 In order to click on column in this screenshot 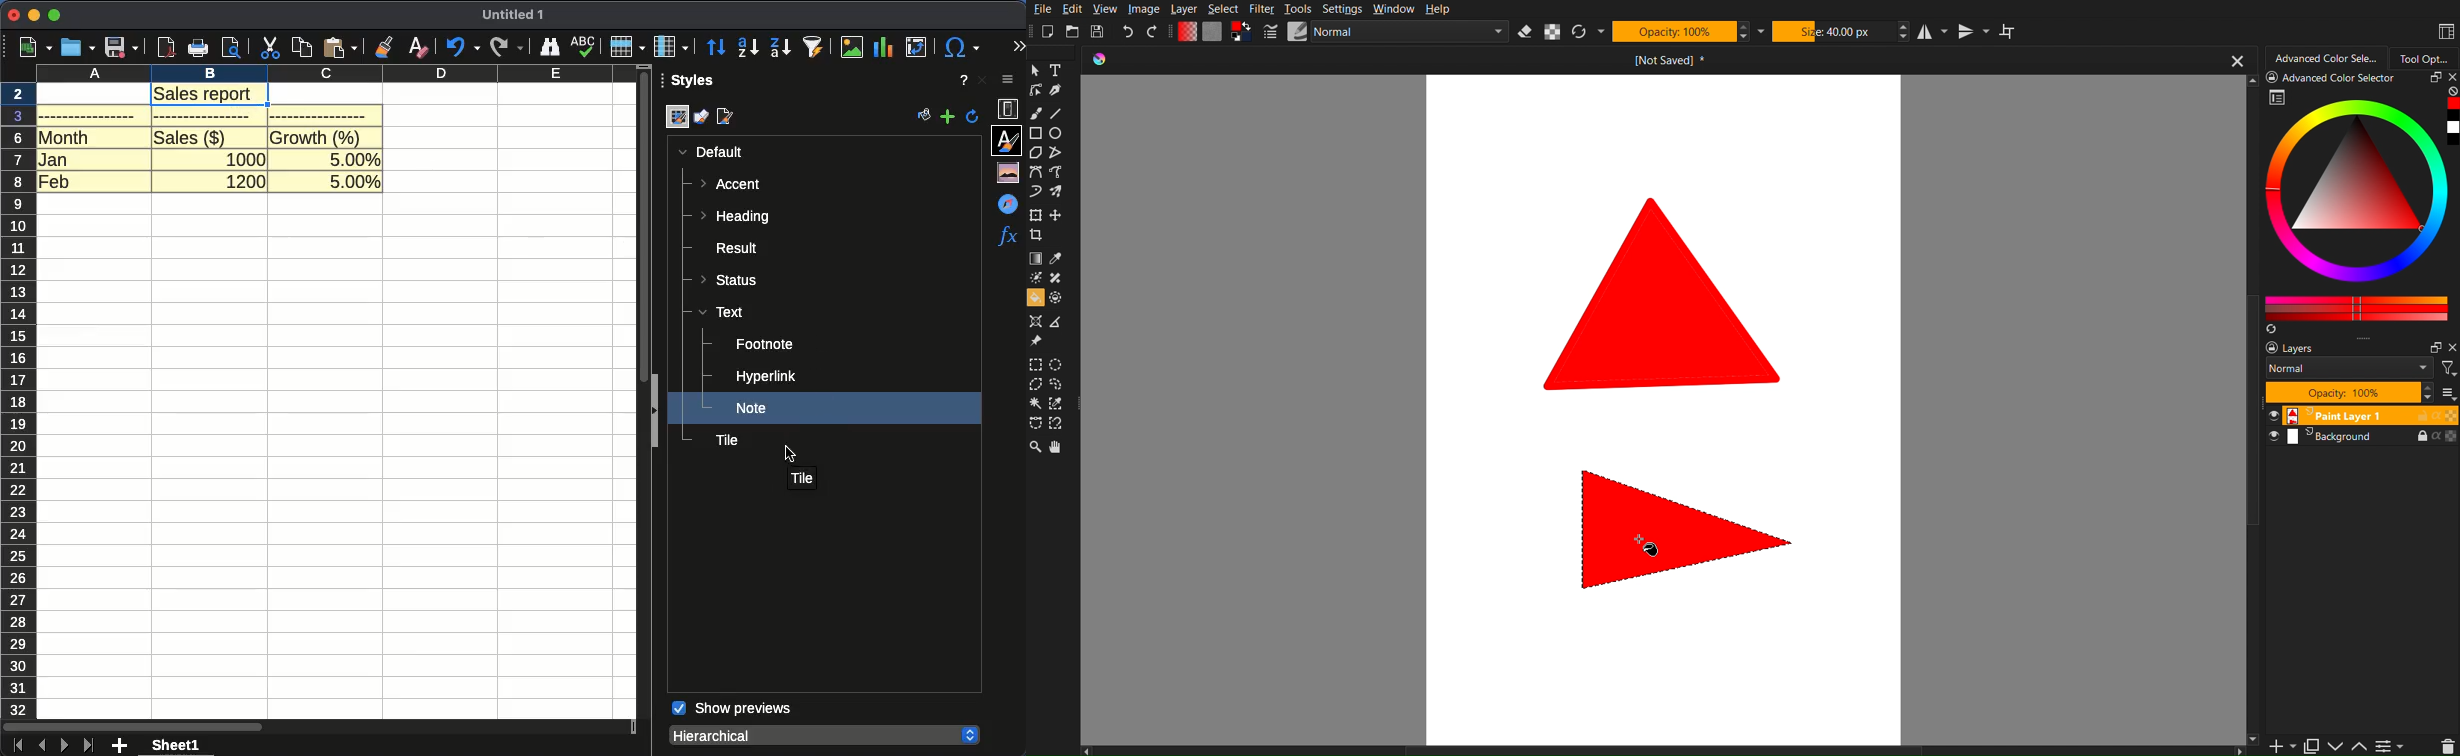, I will do `click(671, 47)`.